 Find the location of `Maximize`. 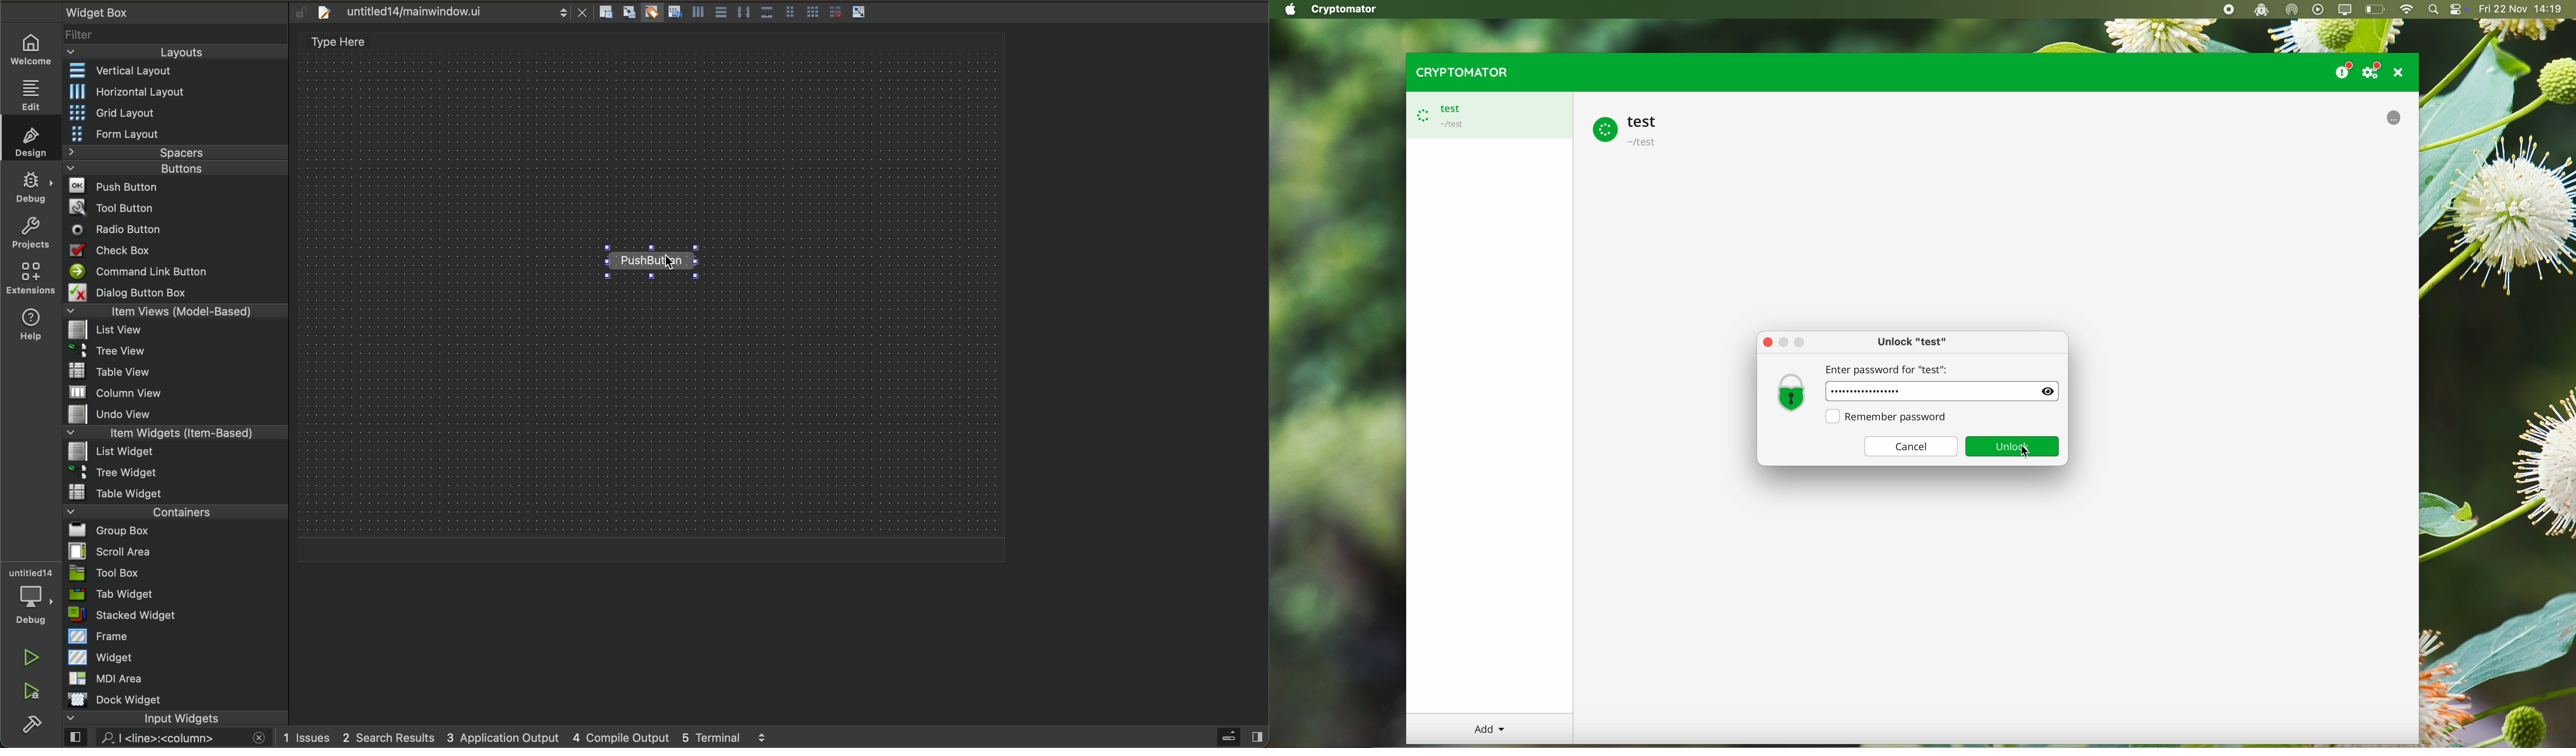

Maximize is located at coordinates (1803, 343).